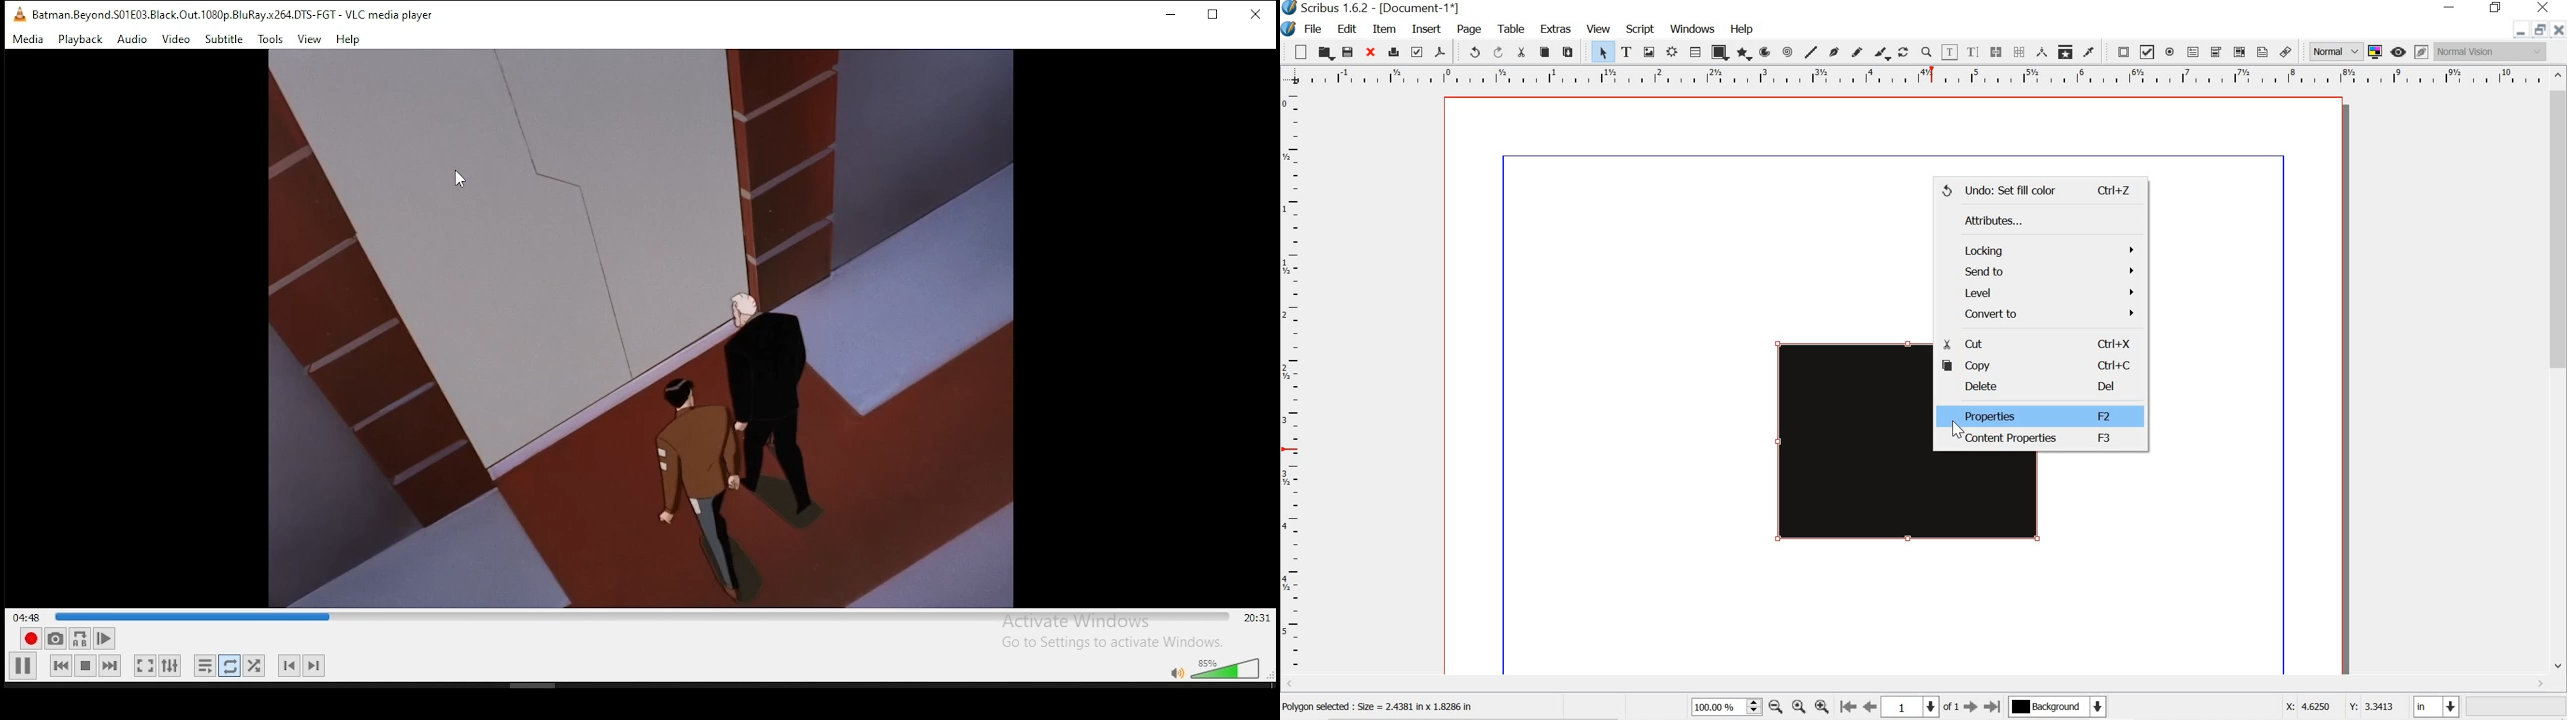 The width and height of the screenshot is (2576, 728). I want to click on 1, so click(1909, 707).